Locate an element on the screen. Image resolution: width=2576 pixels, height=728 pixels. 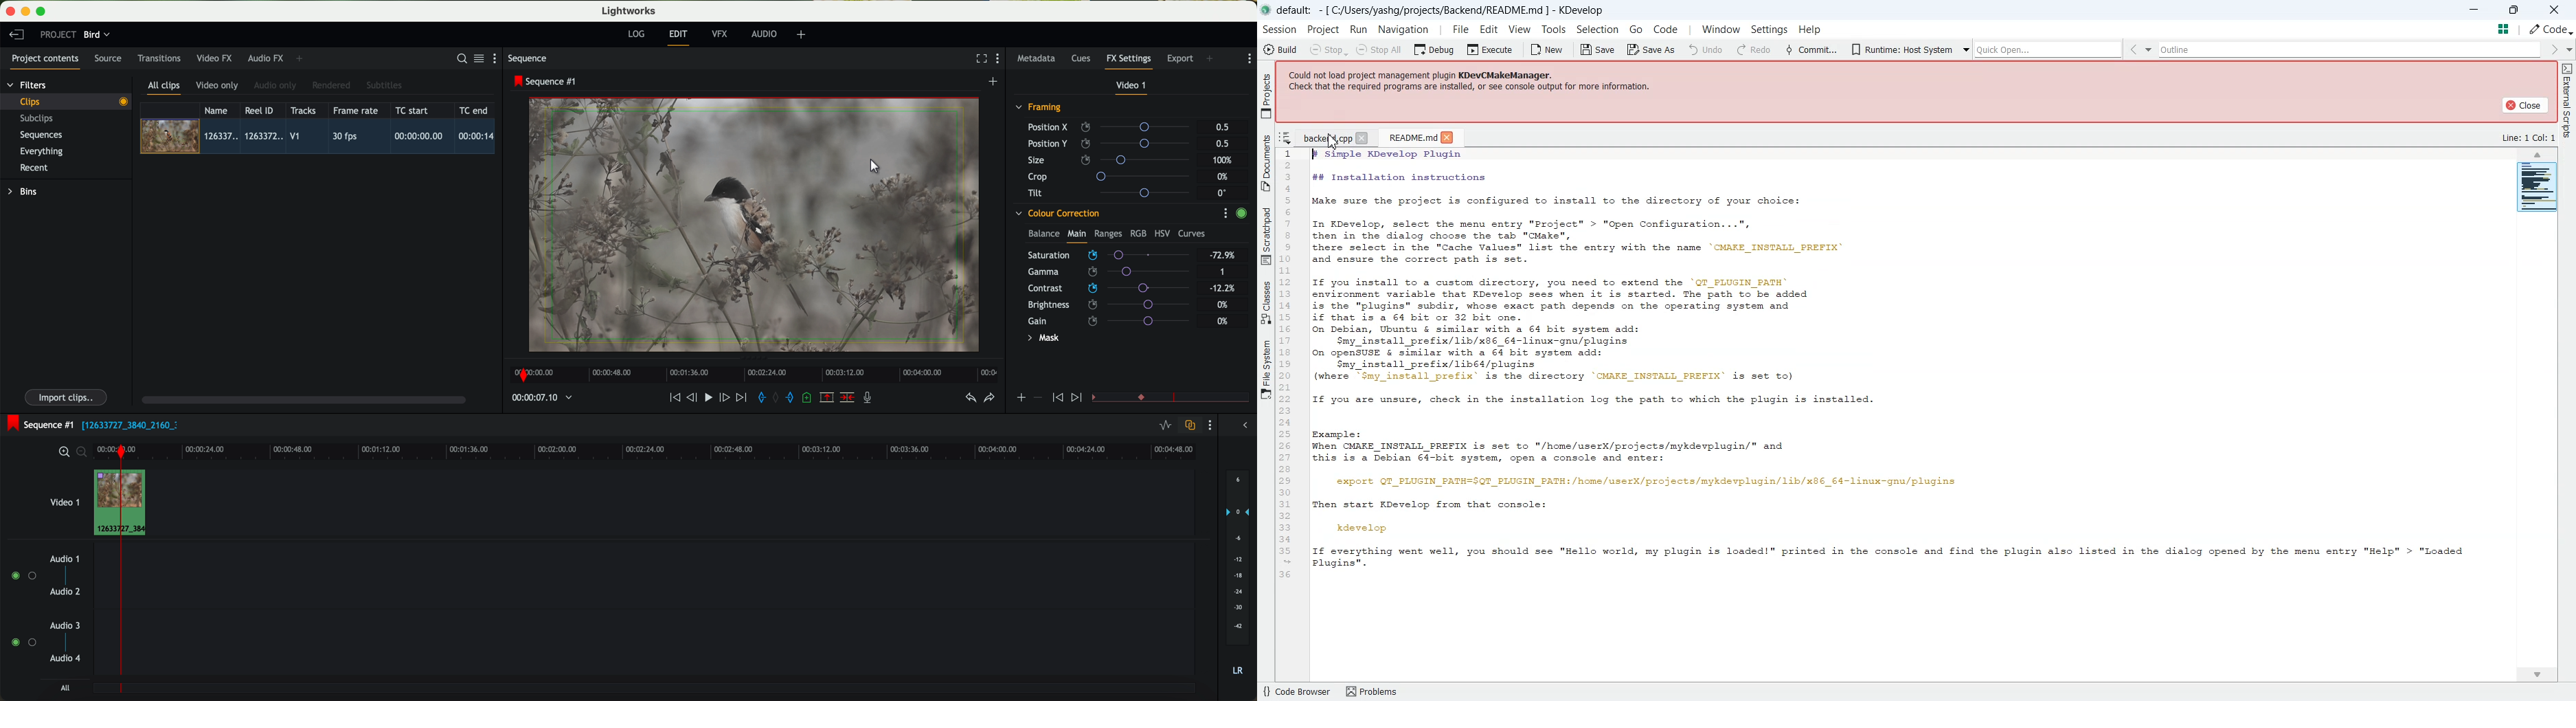
undo is located at coordinates (970, 398).